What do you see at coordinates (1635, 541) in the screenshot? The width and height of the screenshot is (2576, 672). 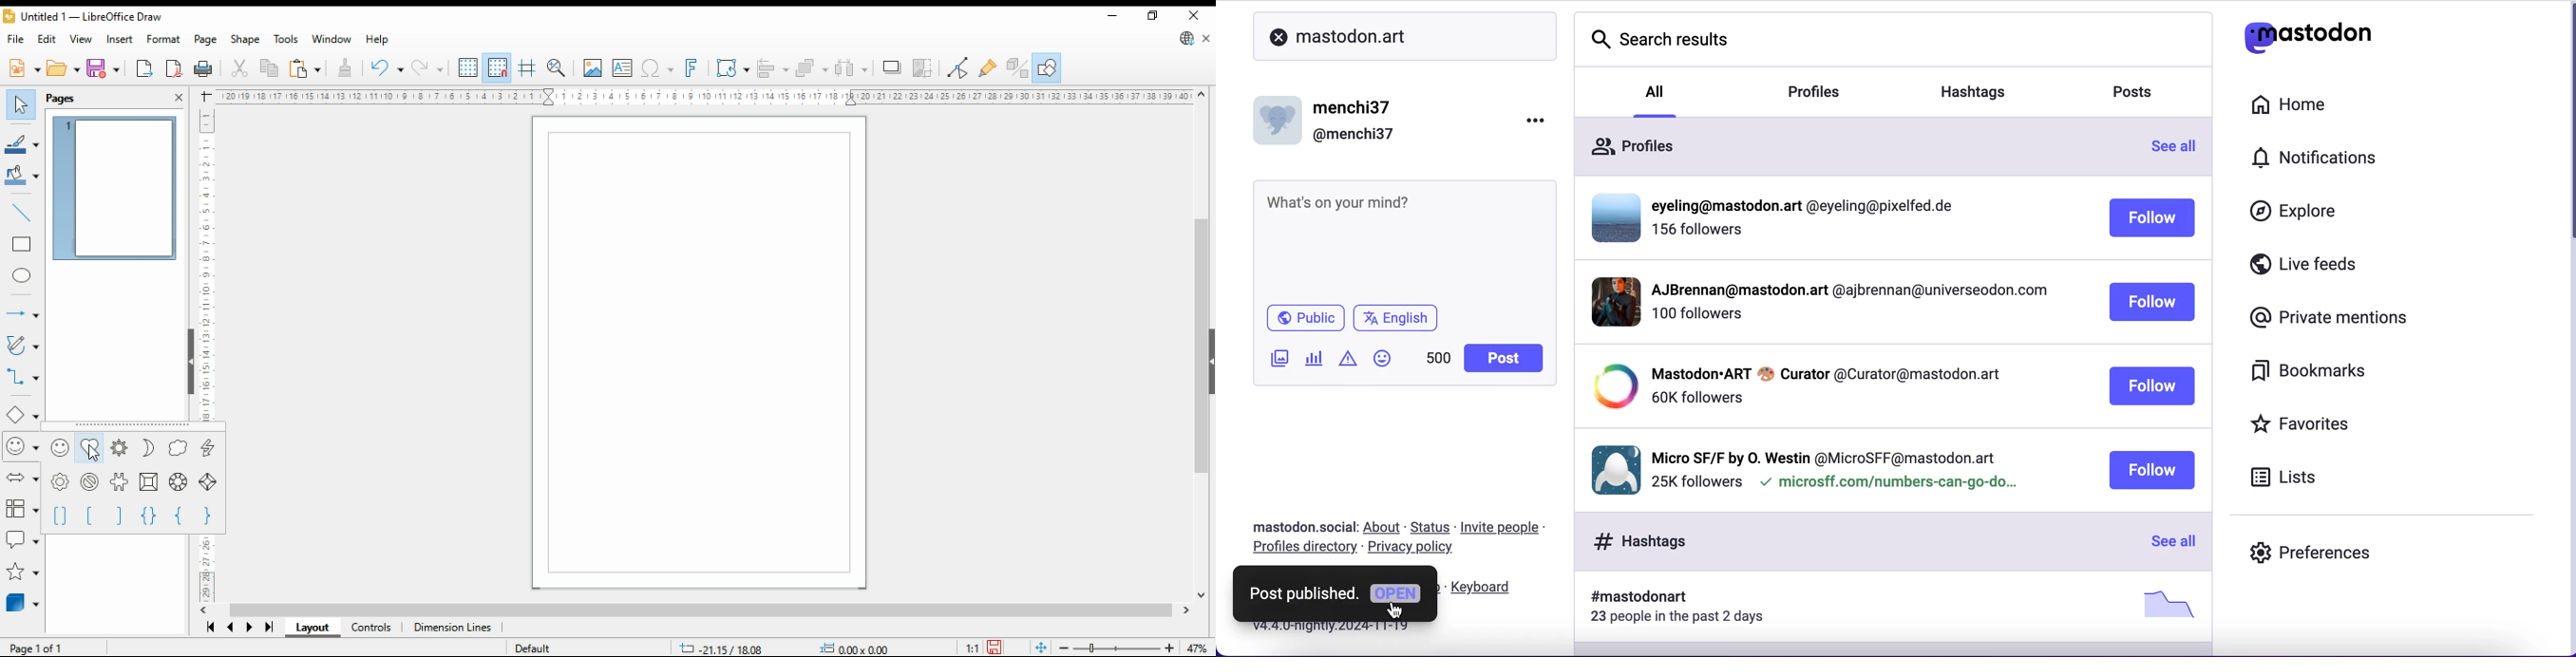 I see `hashtags` at bounding box center [1635, 541].